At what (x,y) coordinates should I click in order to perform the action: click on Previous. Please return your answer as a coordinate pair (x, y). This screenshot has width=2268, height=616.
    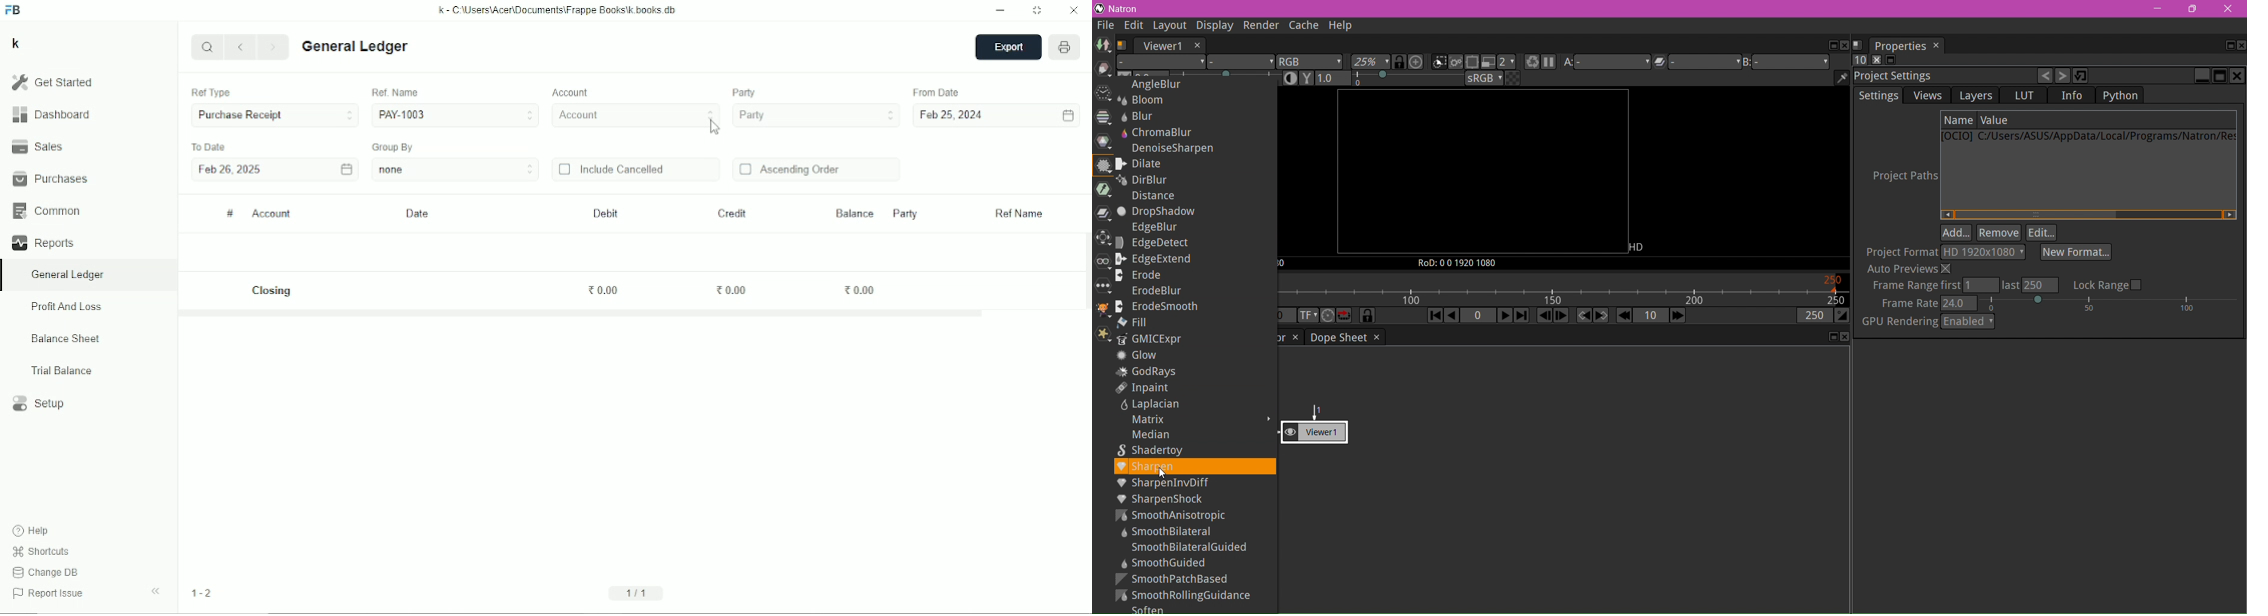
    Looking at the image, I should click on (242, 48).